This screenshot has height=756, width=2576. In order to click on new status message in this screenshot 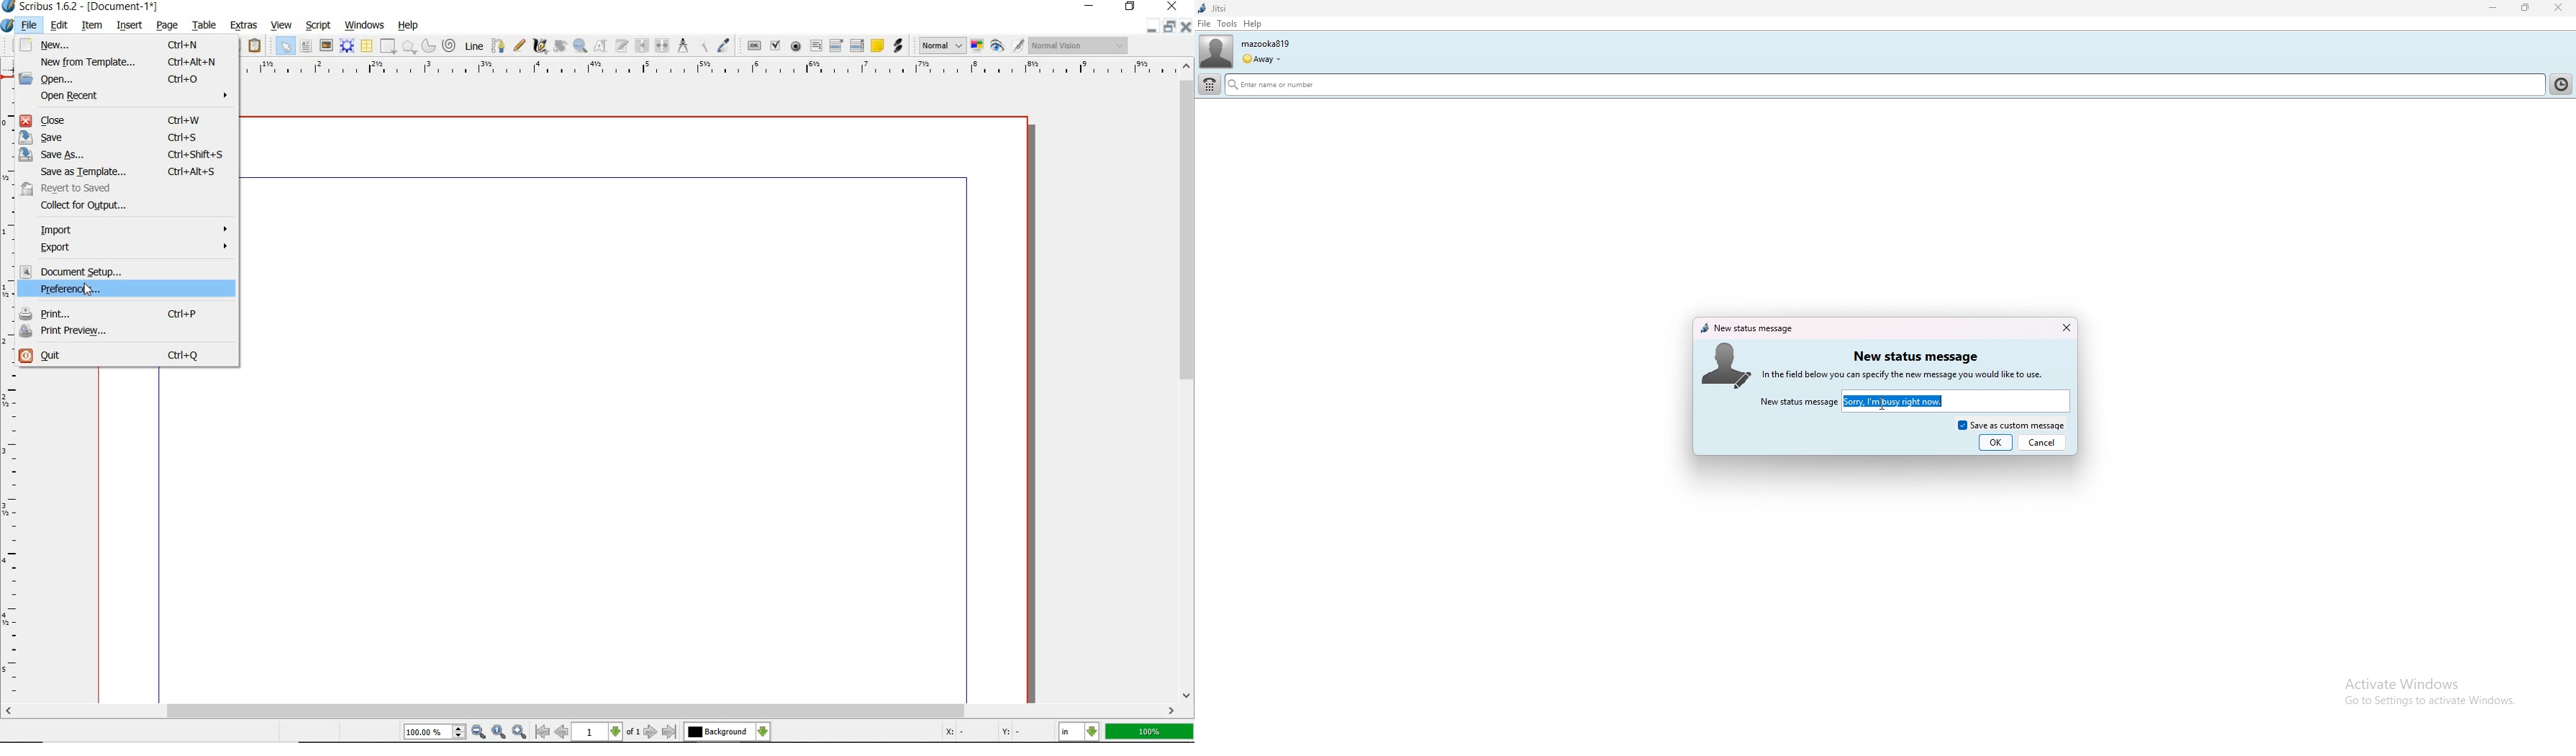, I will do `click(1915, 356)`.